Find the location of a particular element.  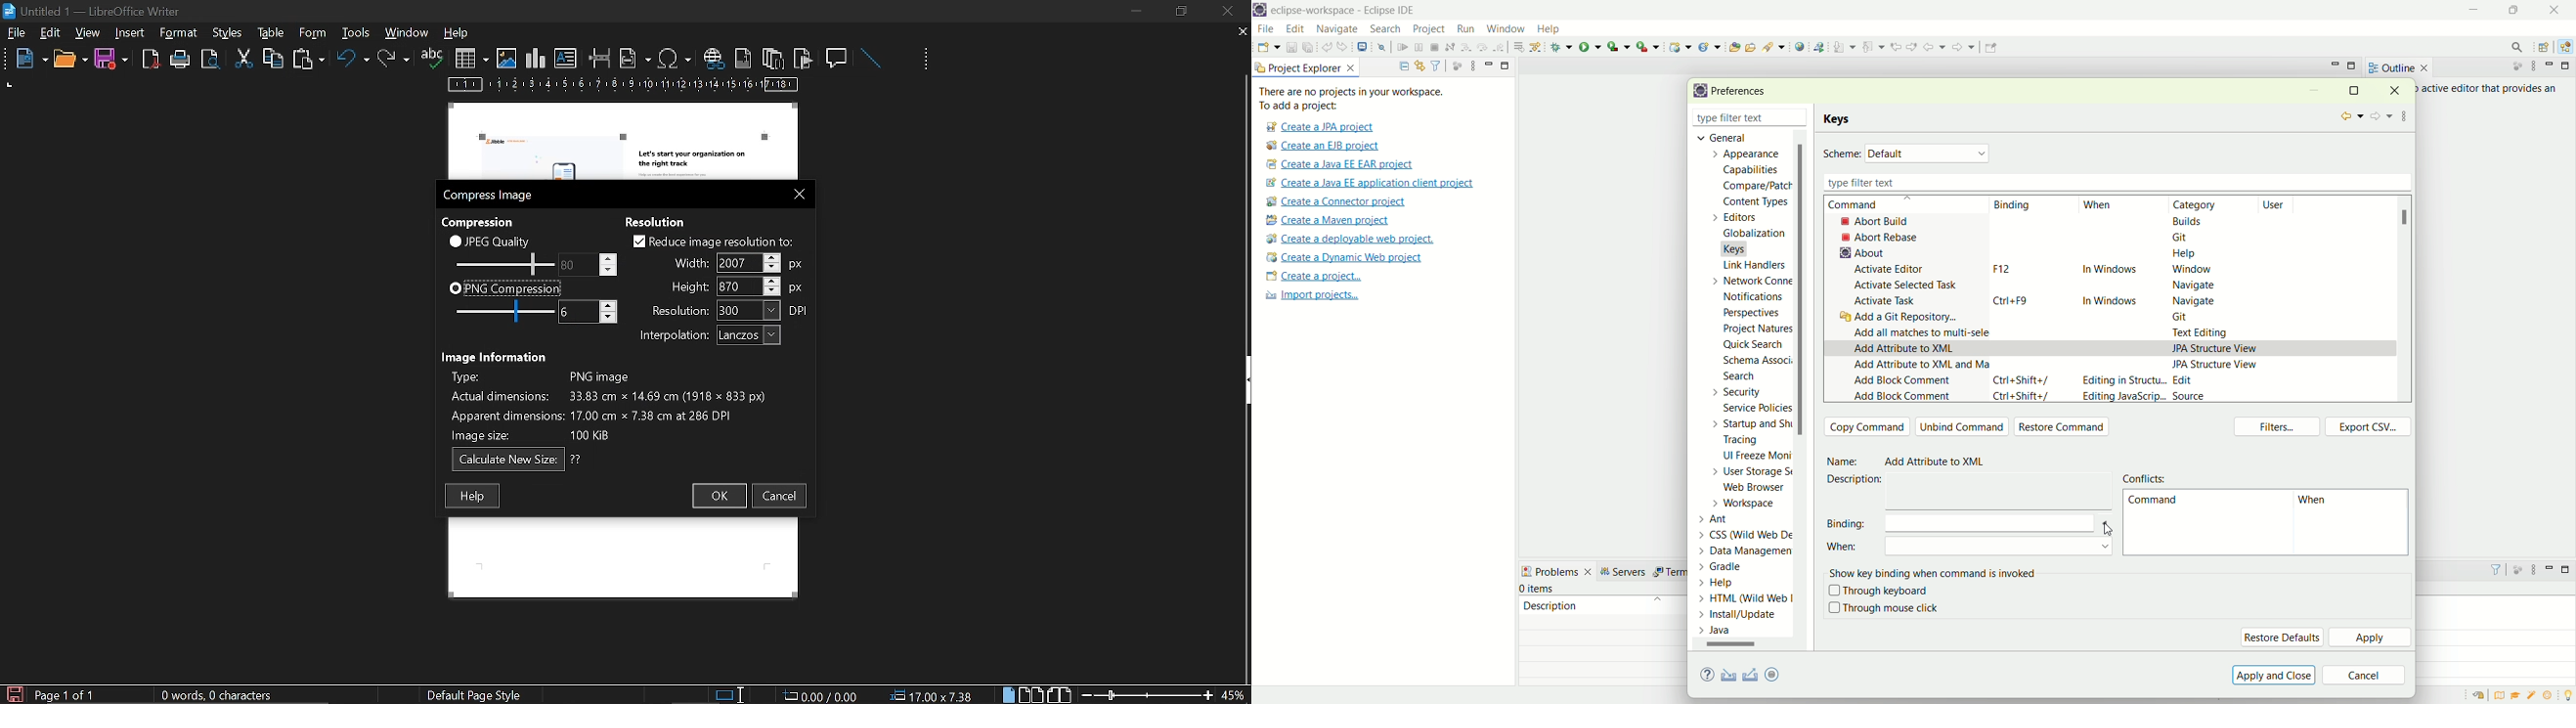

create a Java EE application client project is located at coordinates (1369, 185).